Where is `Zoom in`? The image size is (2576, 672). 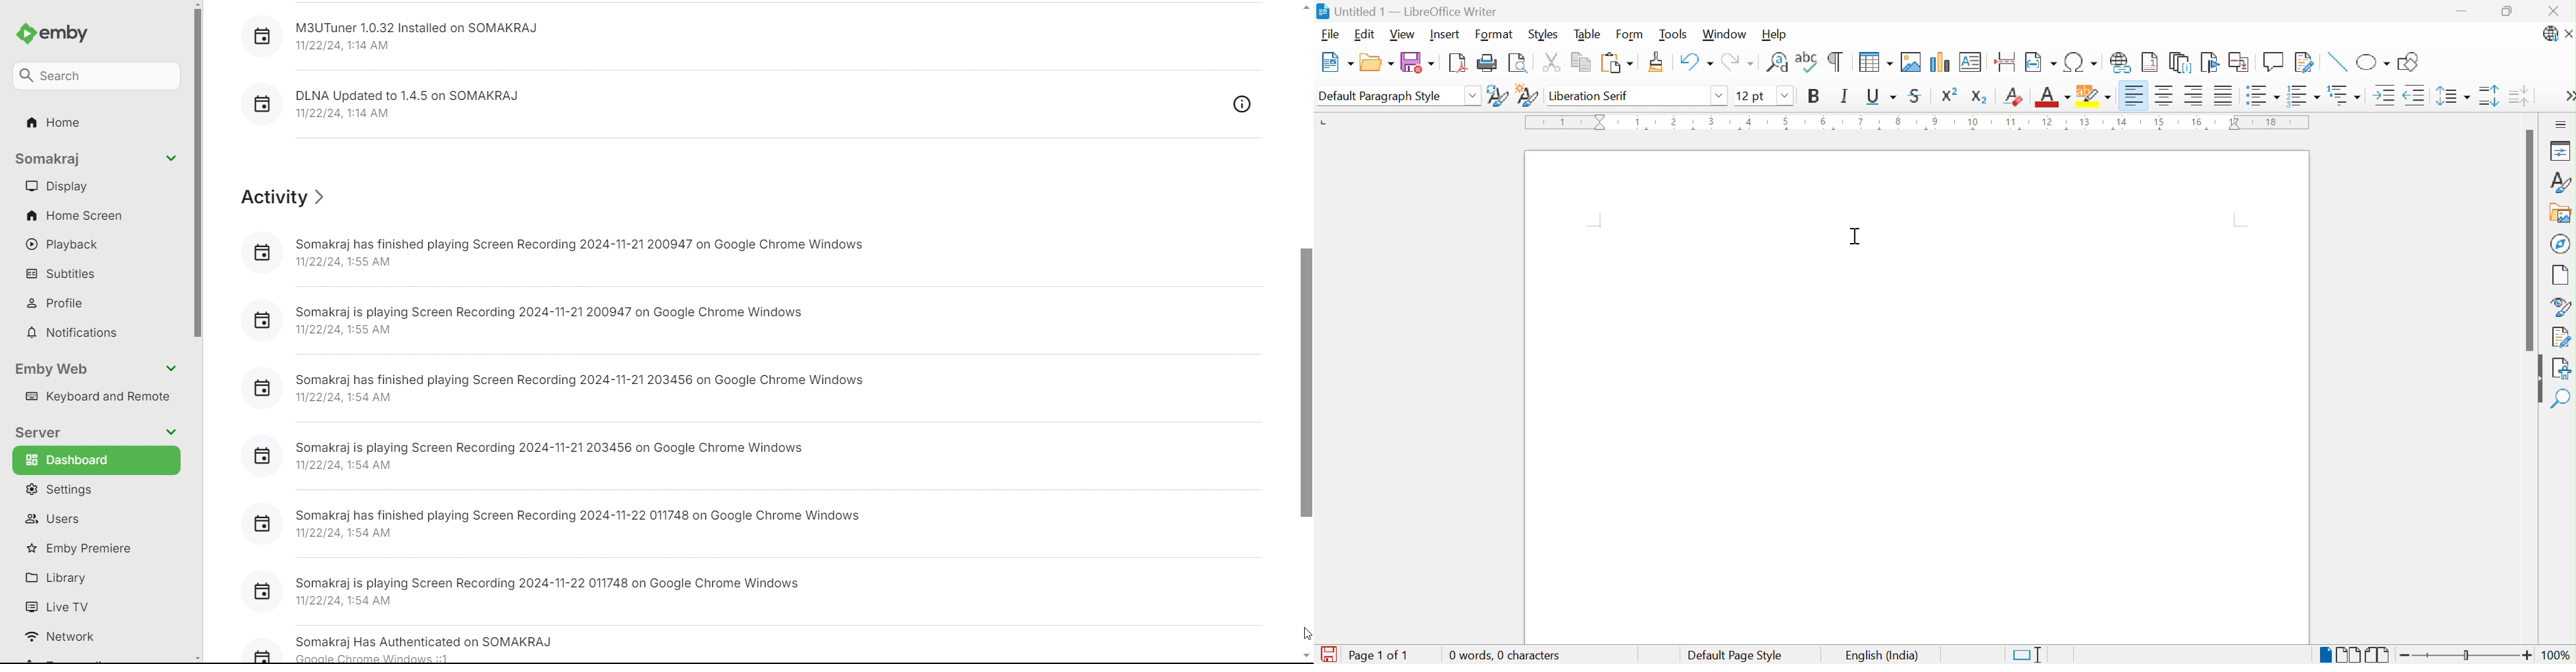
Zoom in is located at coordinates (2524, 654).